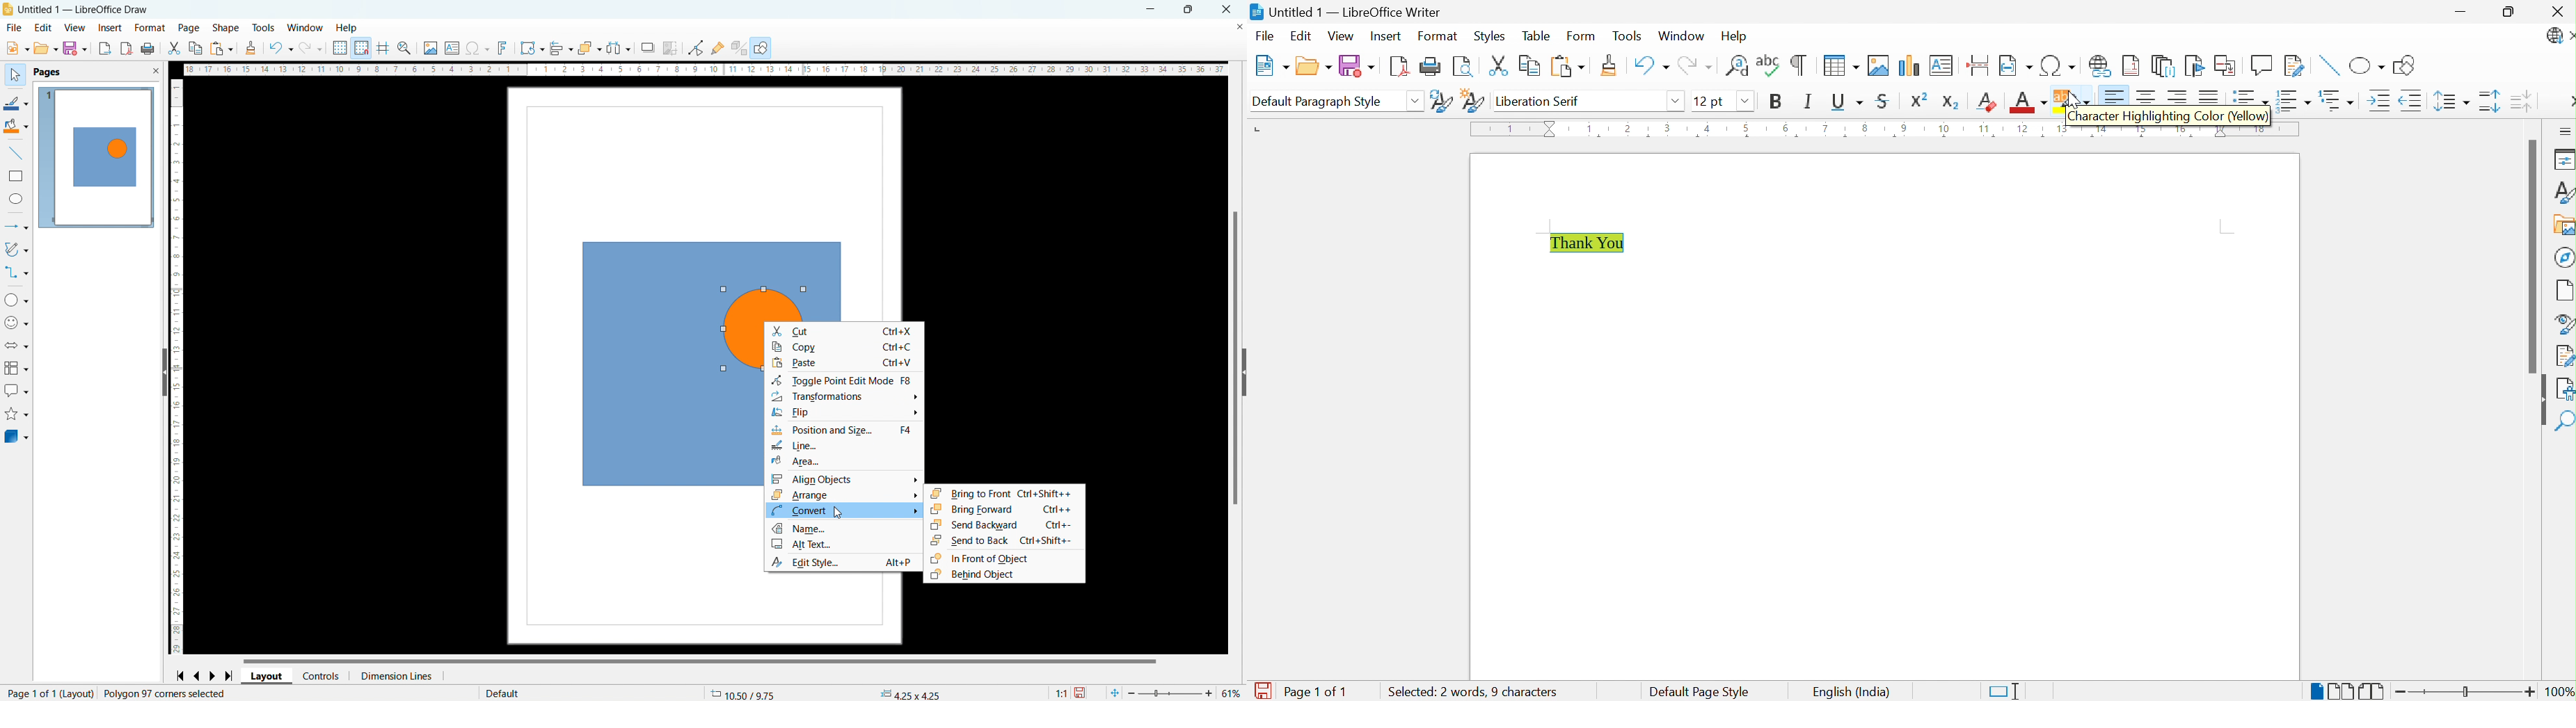 Image resolution: width=2576 pixels, height=728 pixels. What do you see at coordinates (1262, 690) in the screenshot?
I see `The document has been modified. Click to save the document.` at bounding box center [1262, 690].